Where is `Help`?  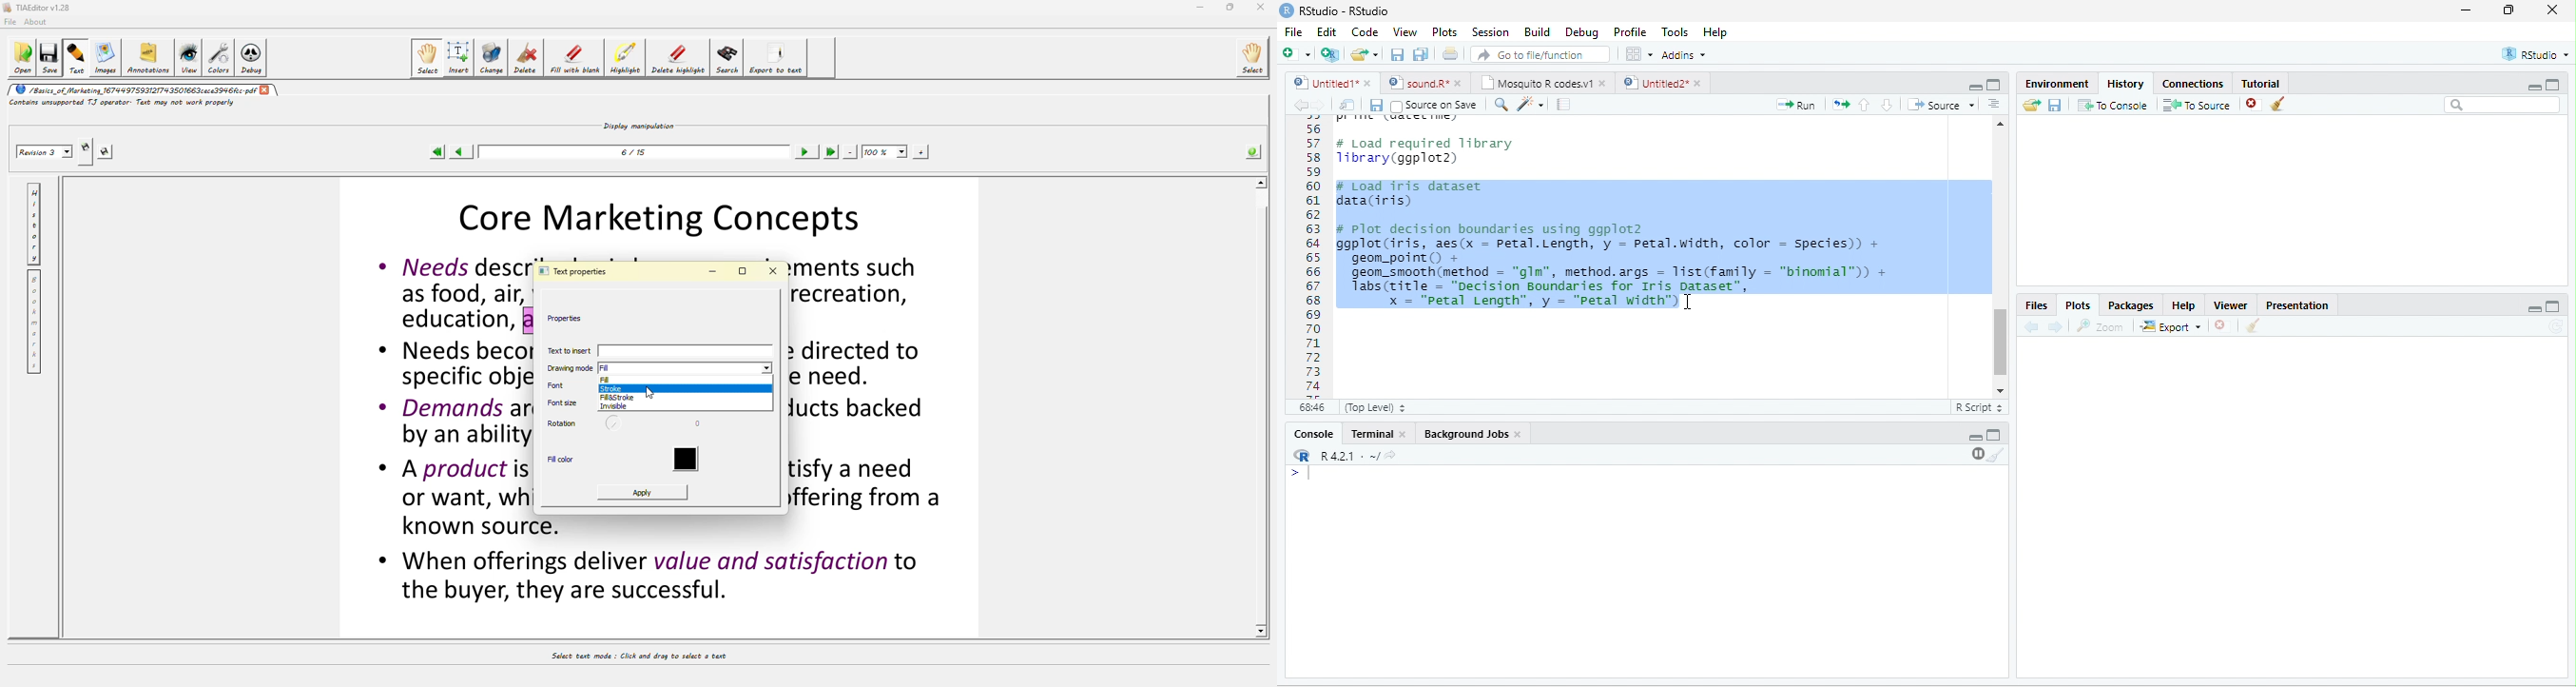 Help is located at coordinates (2184, 305).